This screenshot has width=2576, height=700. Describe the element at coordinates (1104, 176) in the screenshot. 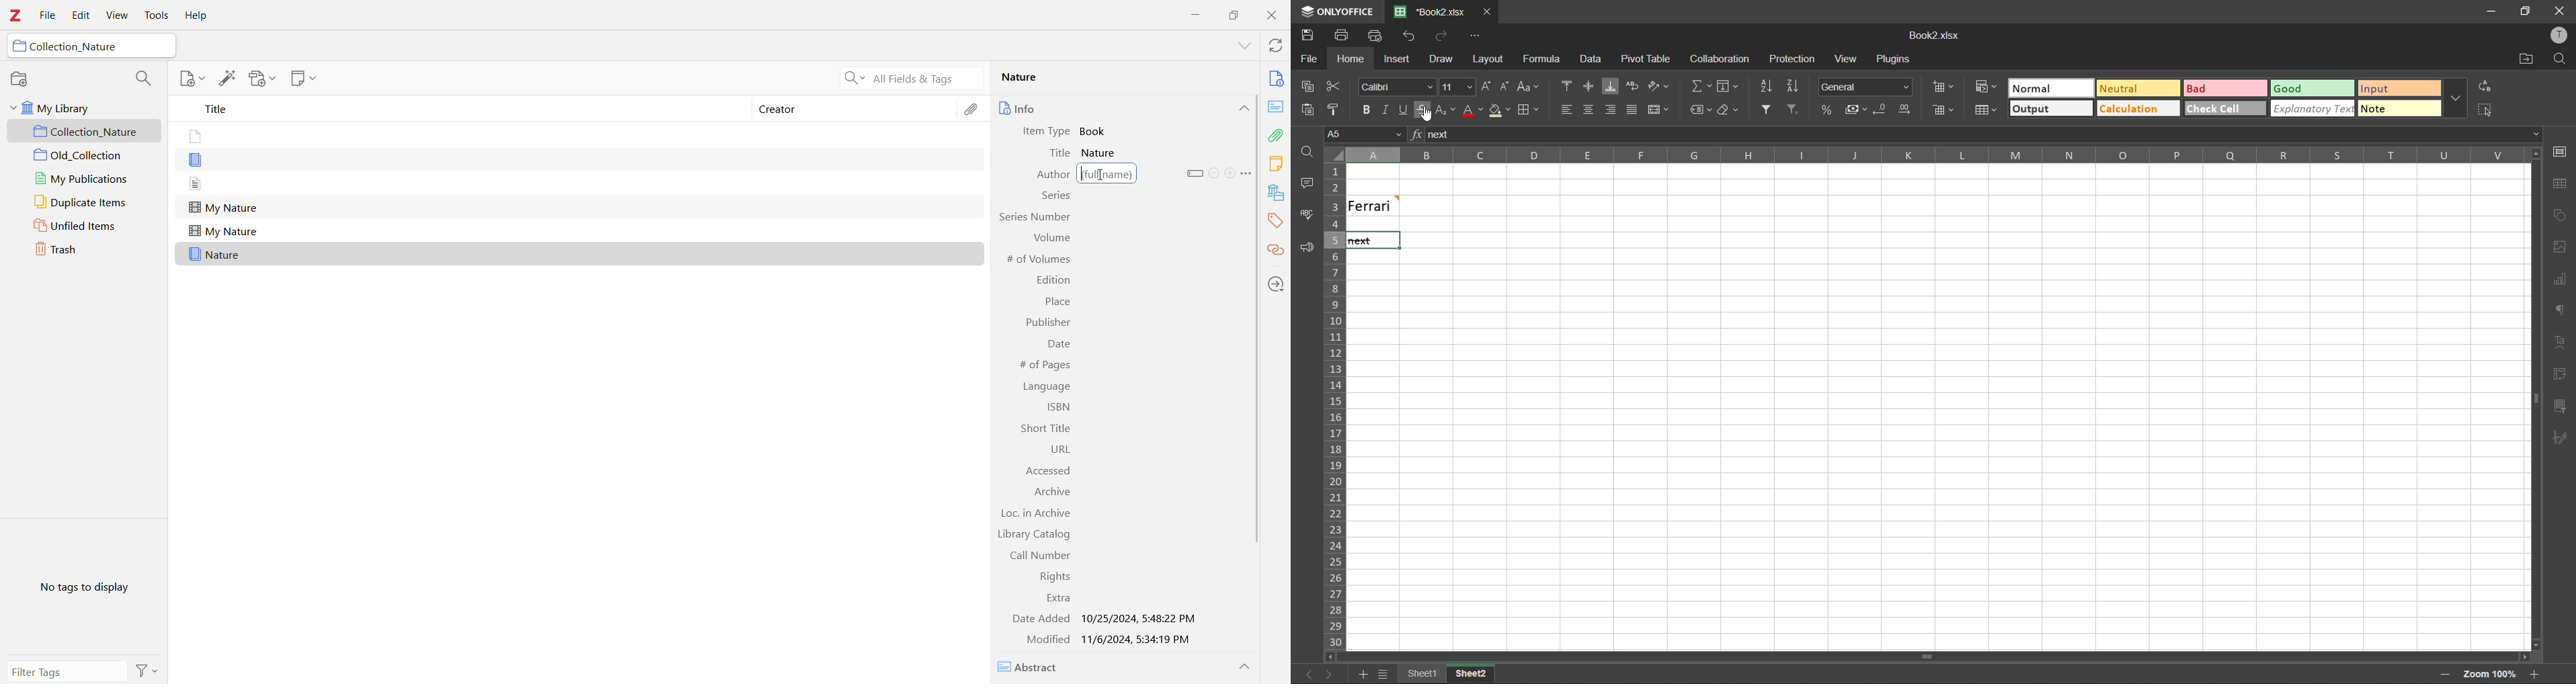

I see `text cursor` at that location.